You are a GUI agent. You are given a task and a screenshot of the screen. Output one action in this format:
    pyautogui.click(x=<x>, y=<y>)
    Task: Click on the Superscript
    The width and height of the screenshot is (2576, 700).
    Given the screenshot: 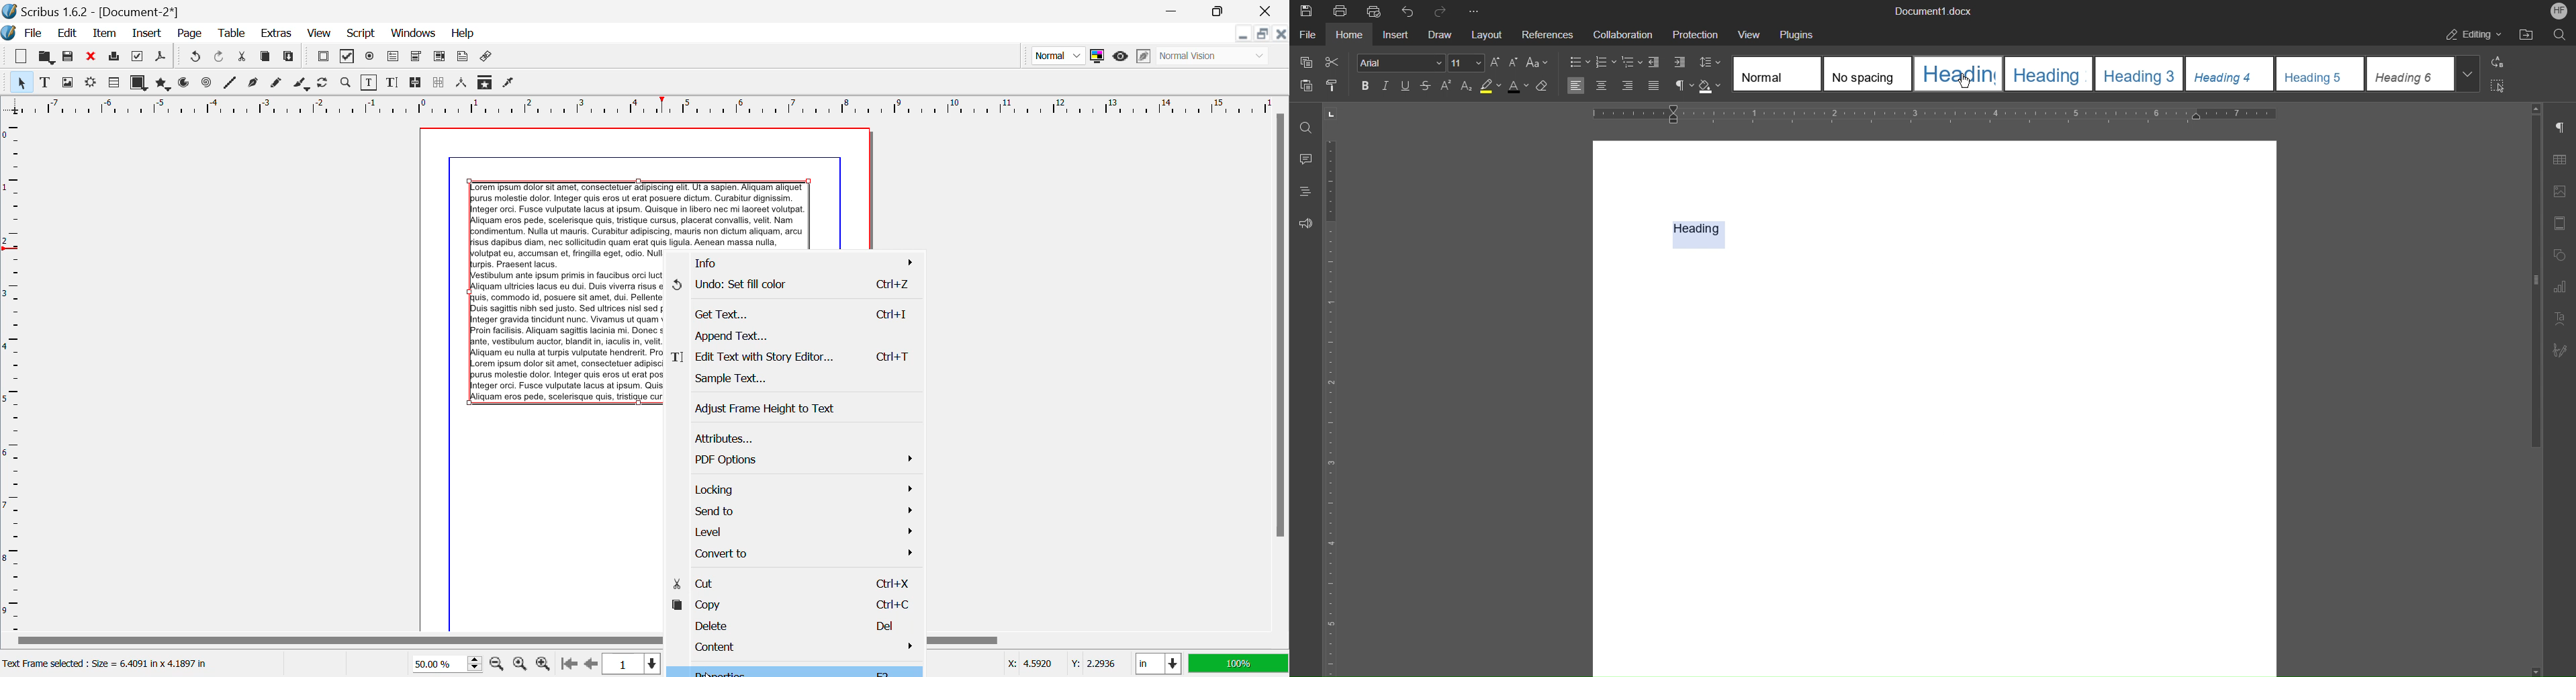 What is the action you would take?
    pyautogui.click(x=1450, y=88)
    